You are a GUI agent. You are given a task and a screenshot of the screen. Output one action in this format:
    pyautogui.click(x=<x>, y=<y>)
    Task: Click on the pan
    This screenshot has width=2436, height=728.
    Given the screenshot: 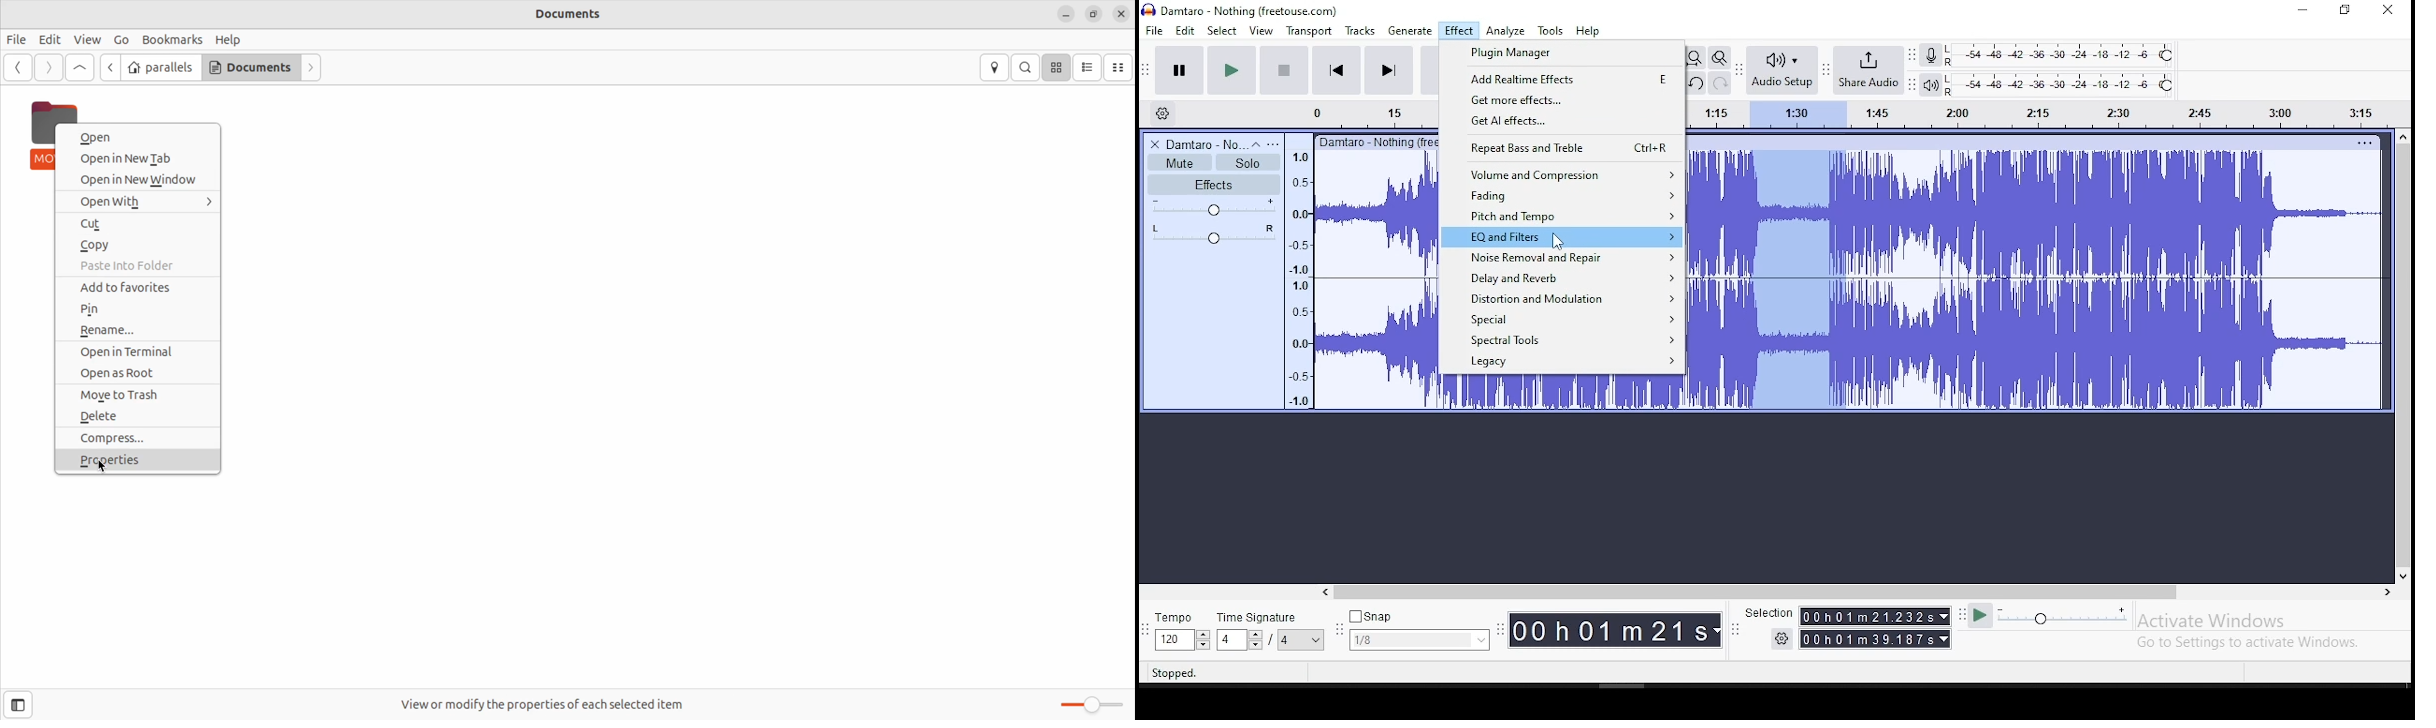 What is the action you would take?
    pyautogui.click(x=1214, y=234)
    